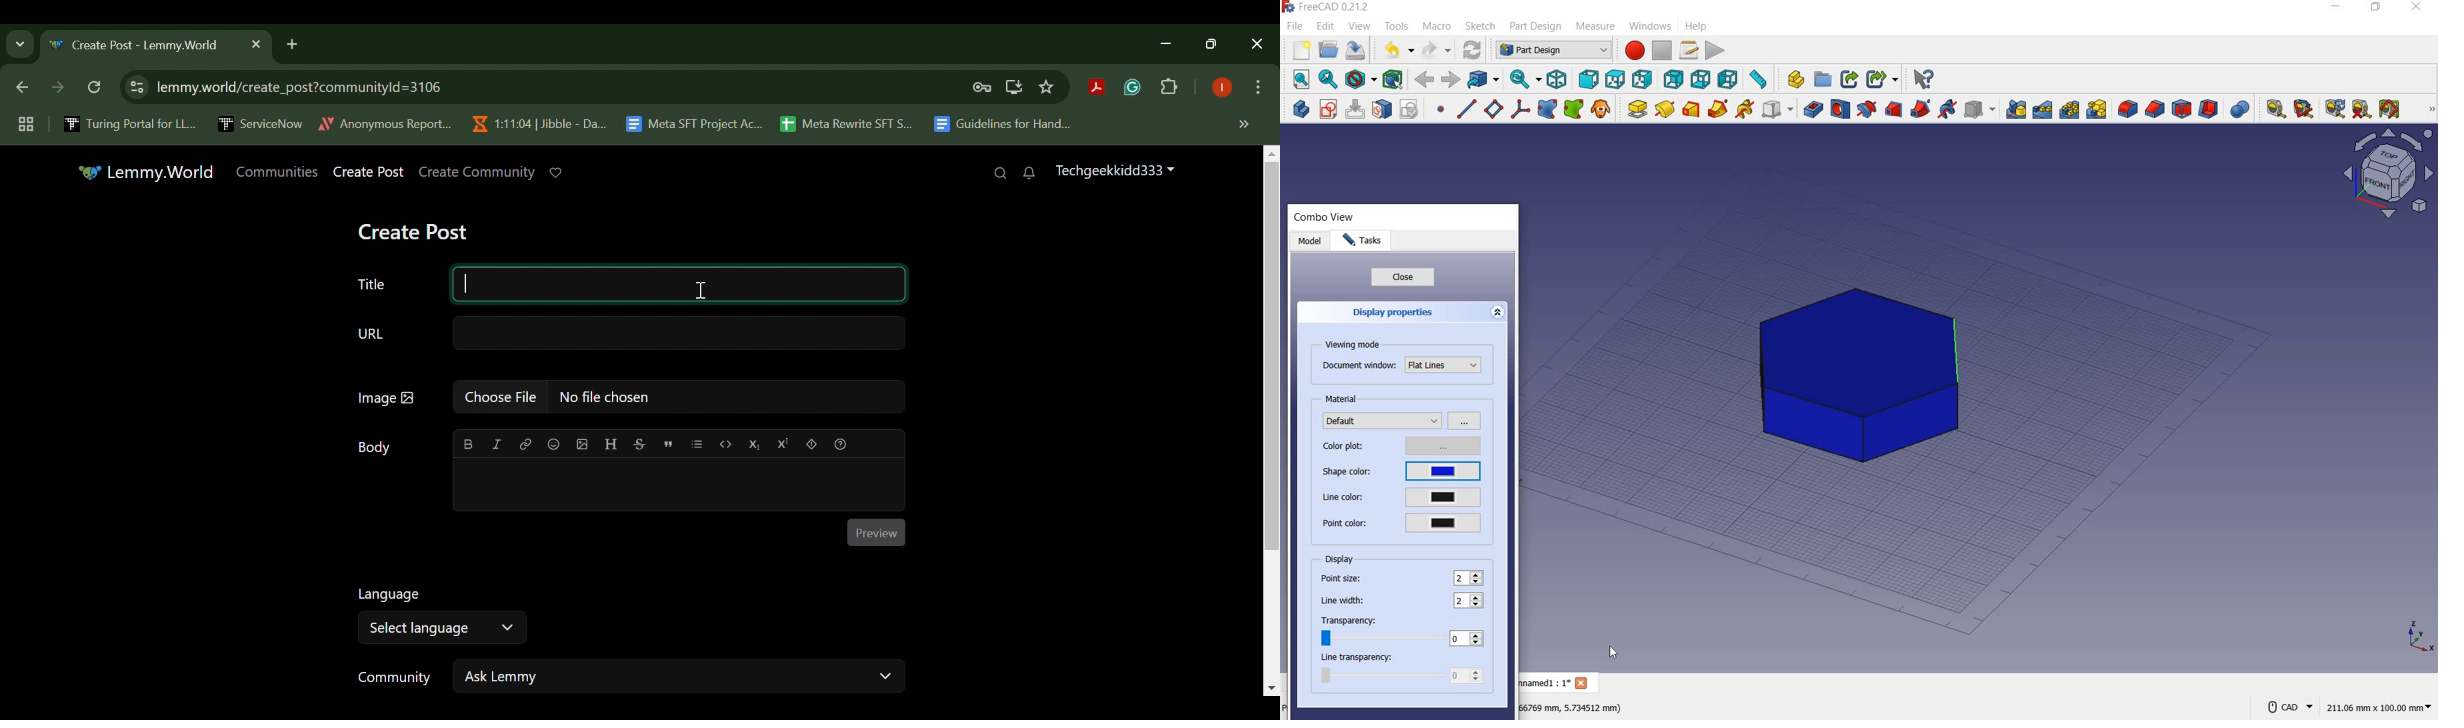  Describe the element at coordinates (1823, 80) in the screenshot. I see `create group` at that location.